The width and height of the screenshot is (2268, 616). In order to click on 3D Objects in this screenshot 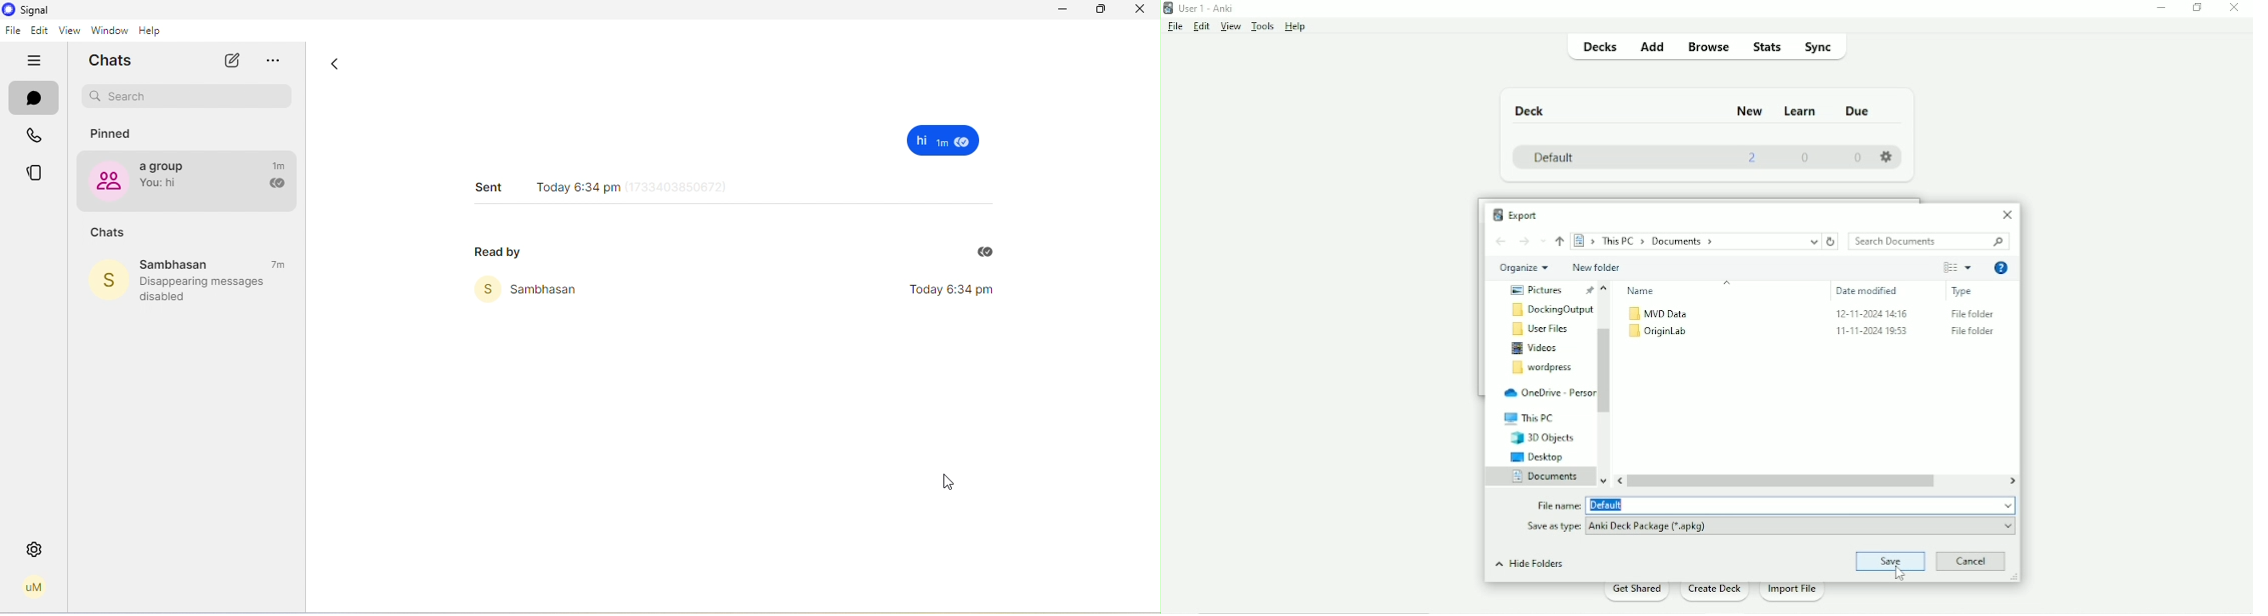, I will do `click(1543, 439)`.